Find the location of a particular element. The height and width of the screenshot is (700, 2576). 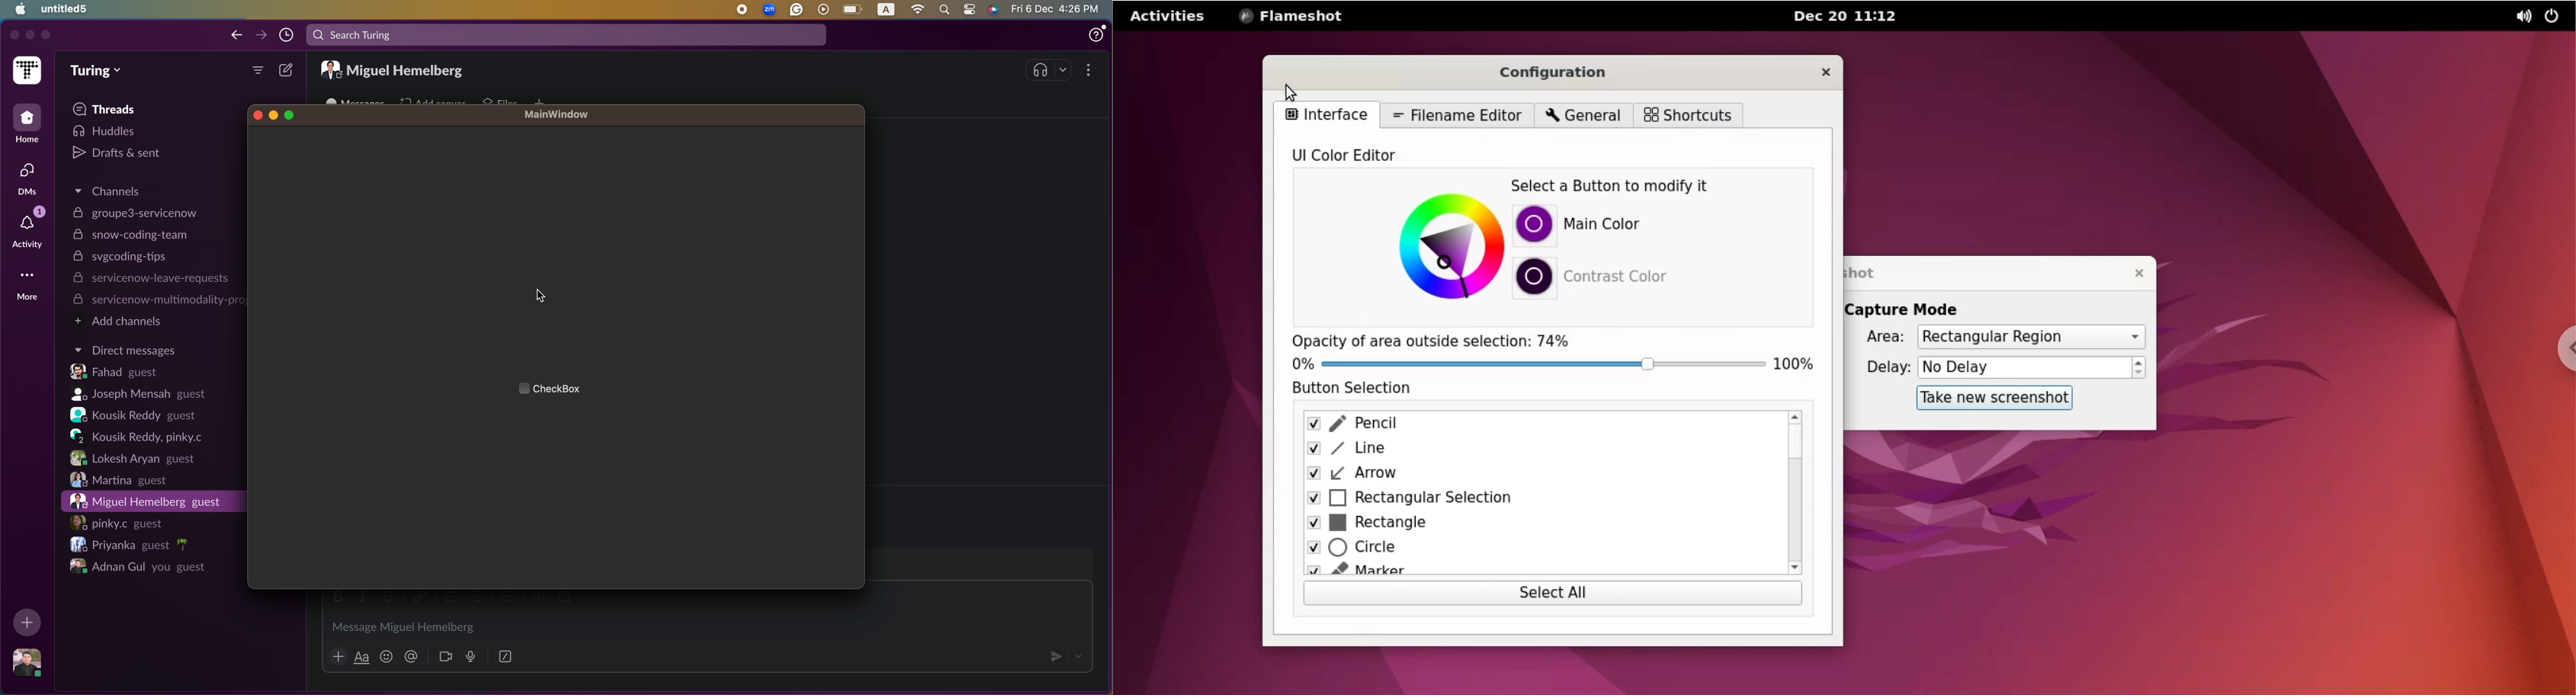

minimize is located at coordinates (29, 36).